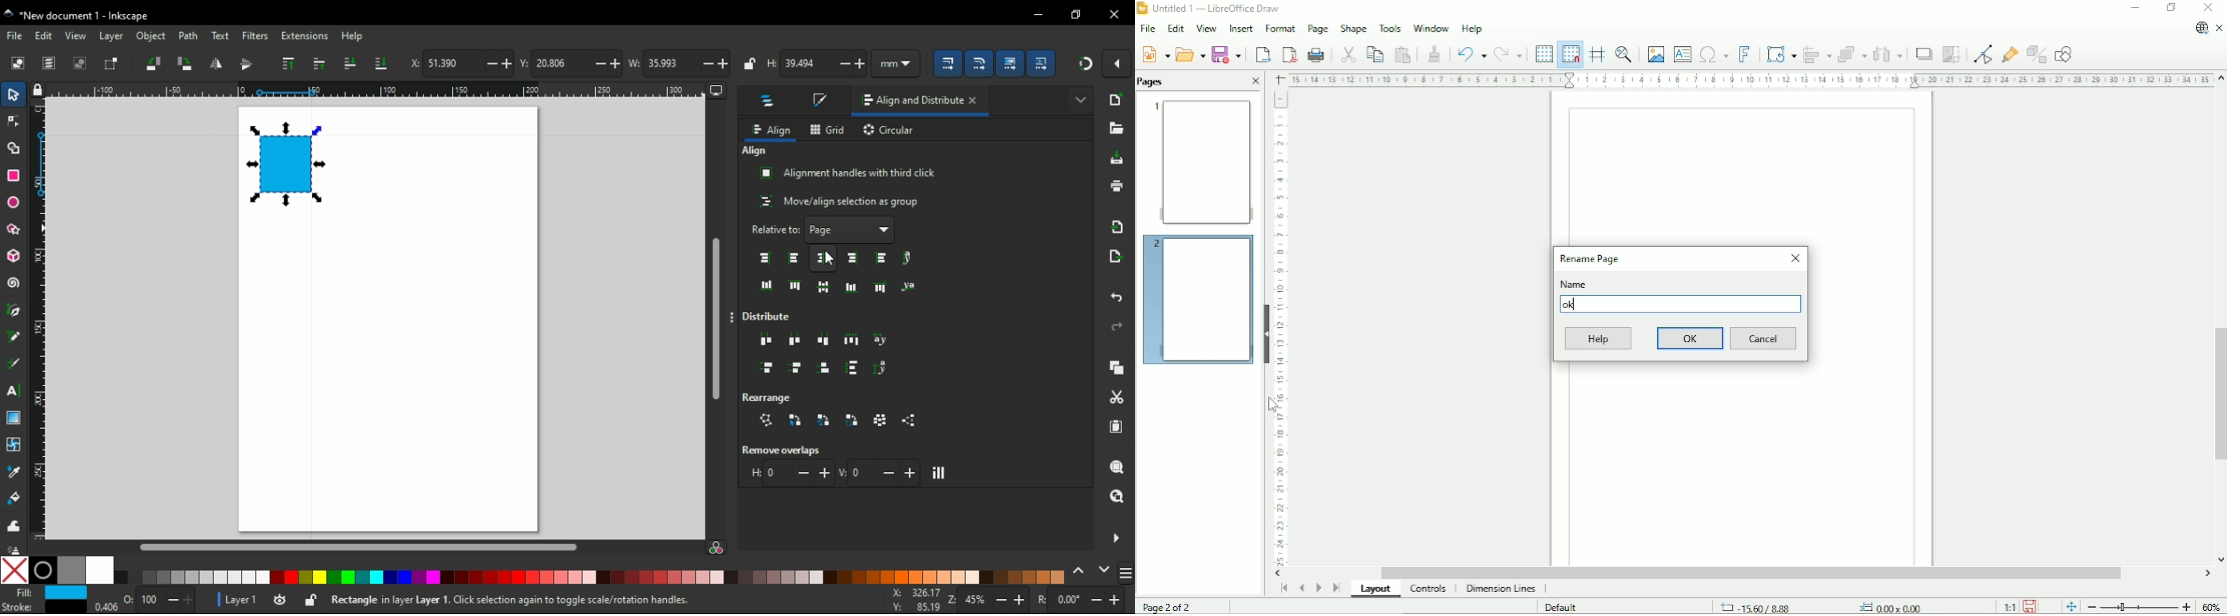 The image size is (2240, 616). What do you see at coordinates (320, 64) in the screenshot?
I see `raise` at bounding box center [320, 64].